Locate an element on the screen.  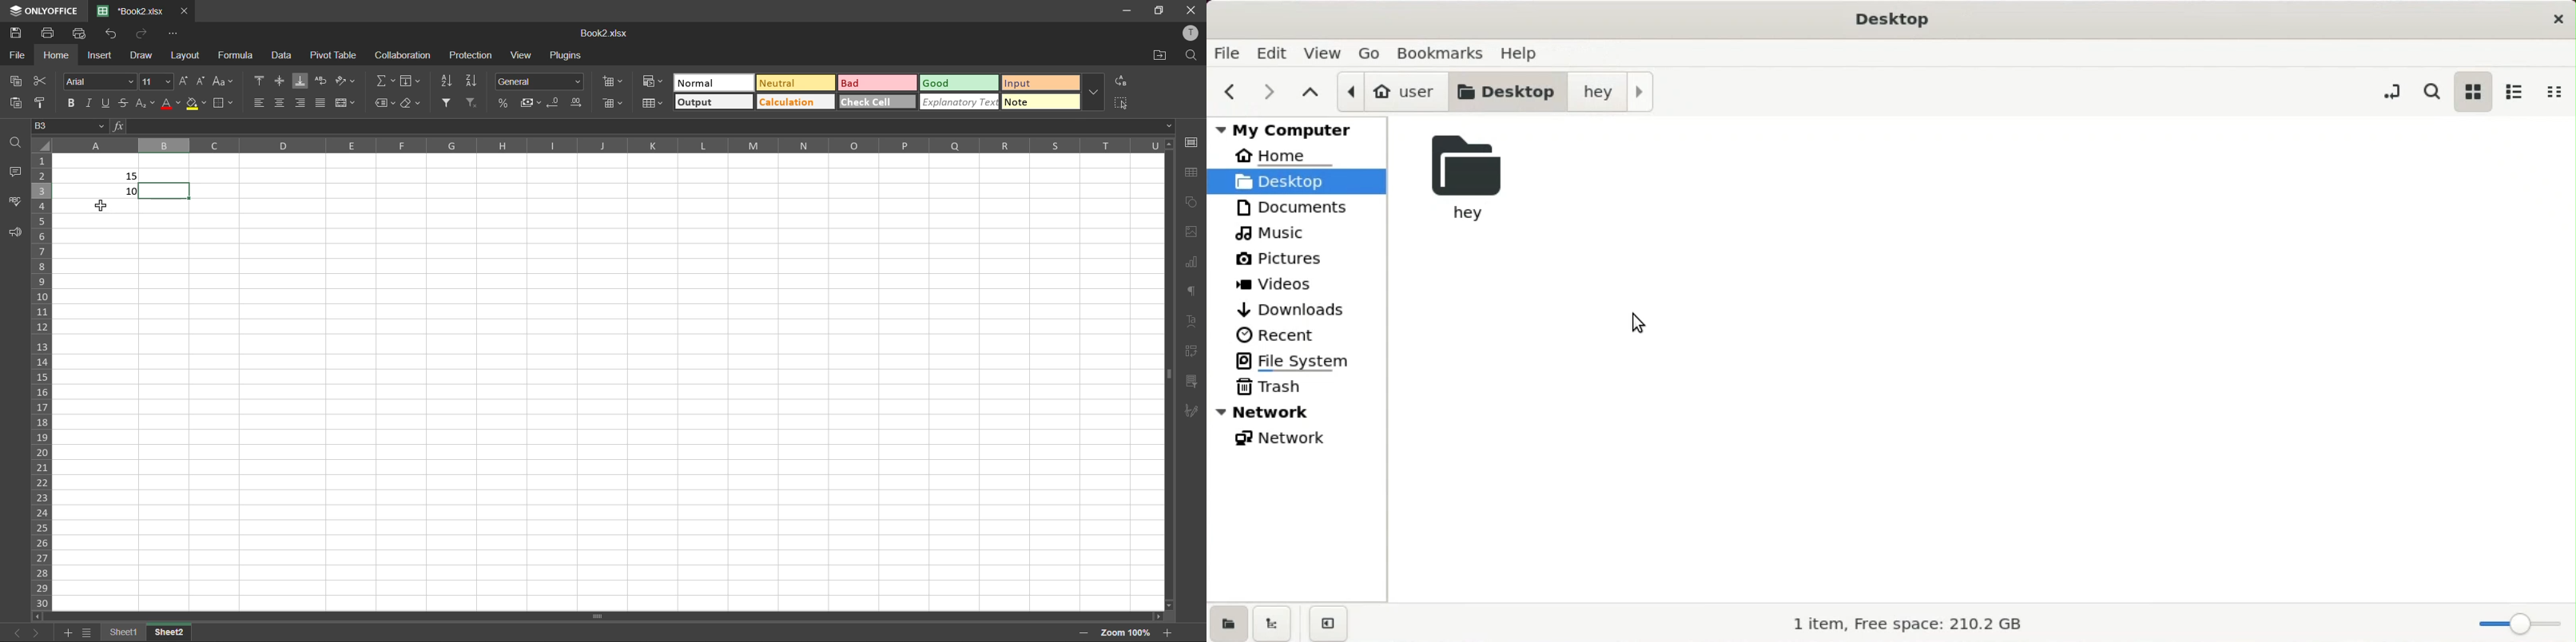
add sheet is located at coordinates (65, 632).